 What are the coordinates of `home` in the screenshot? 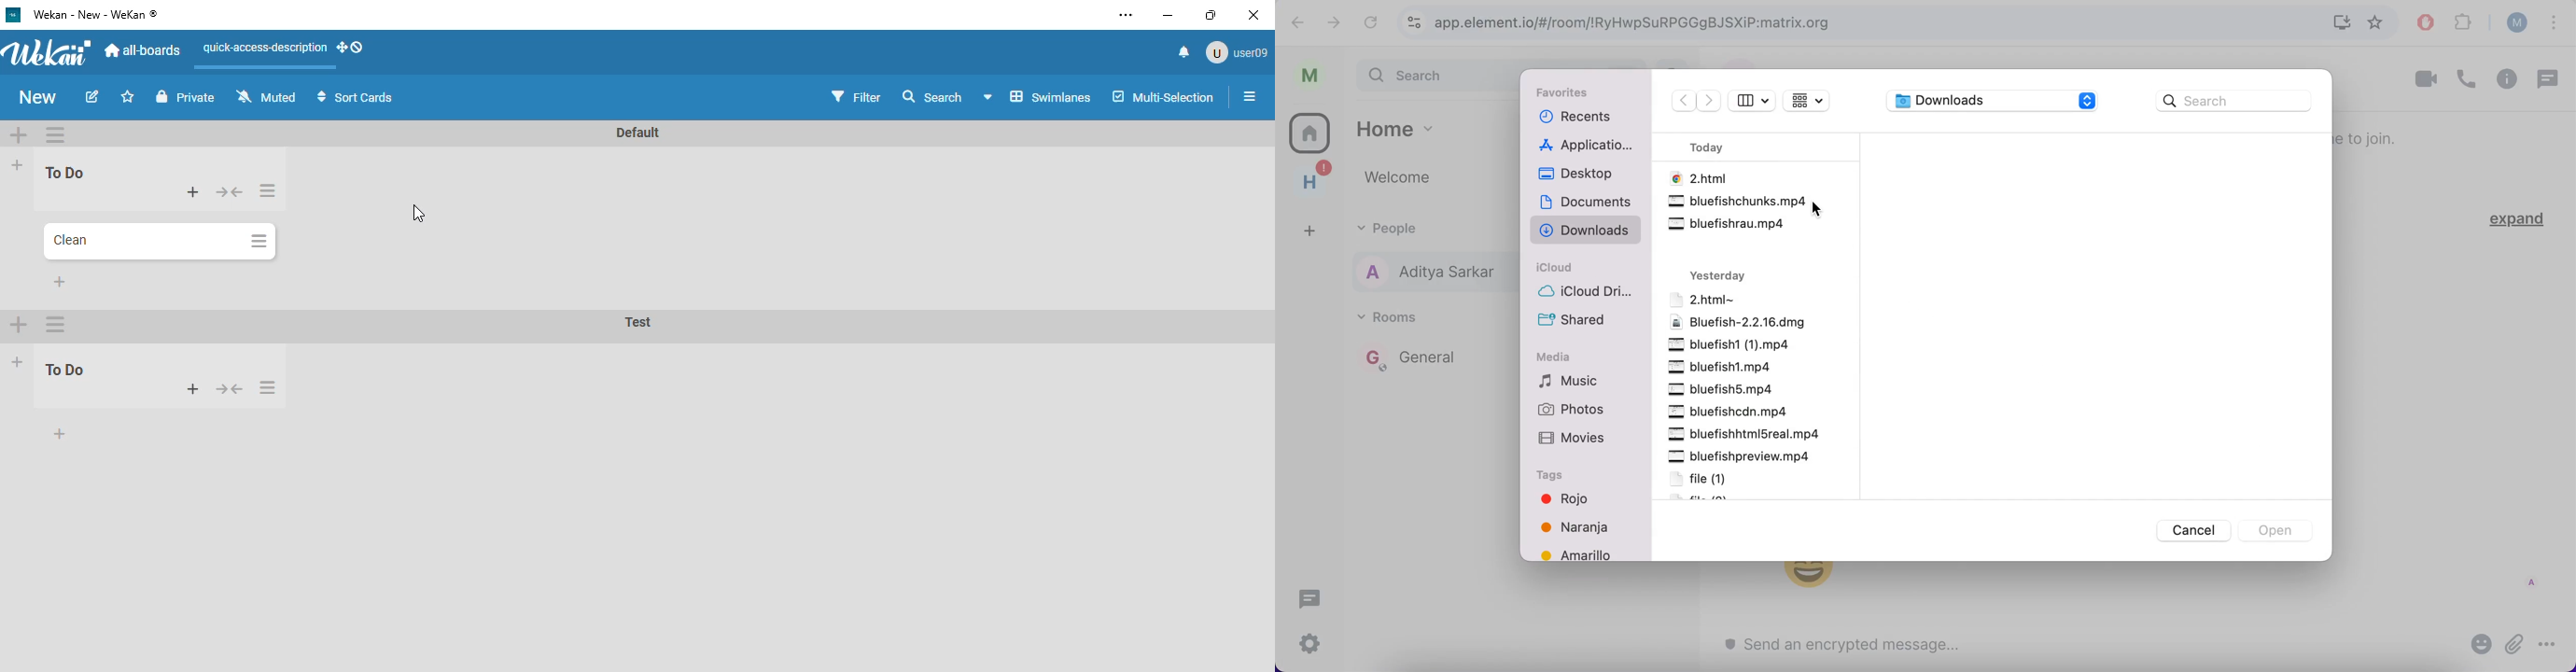 It's located at (1311, 132).